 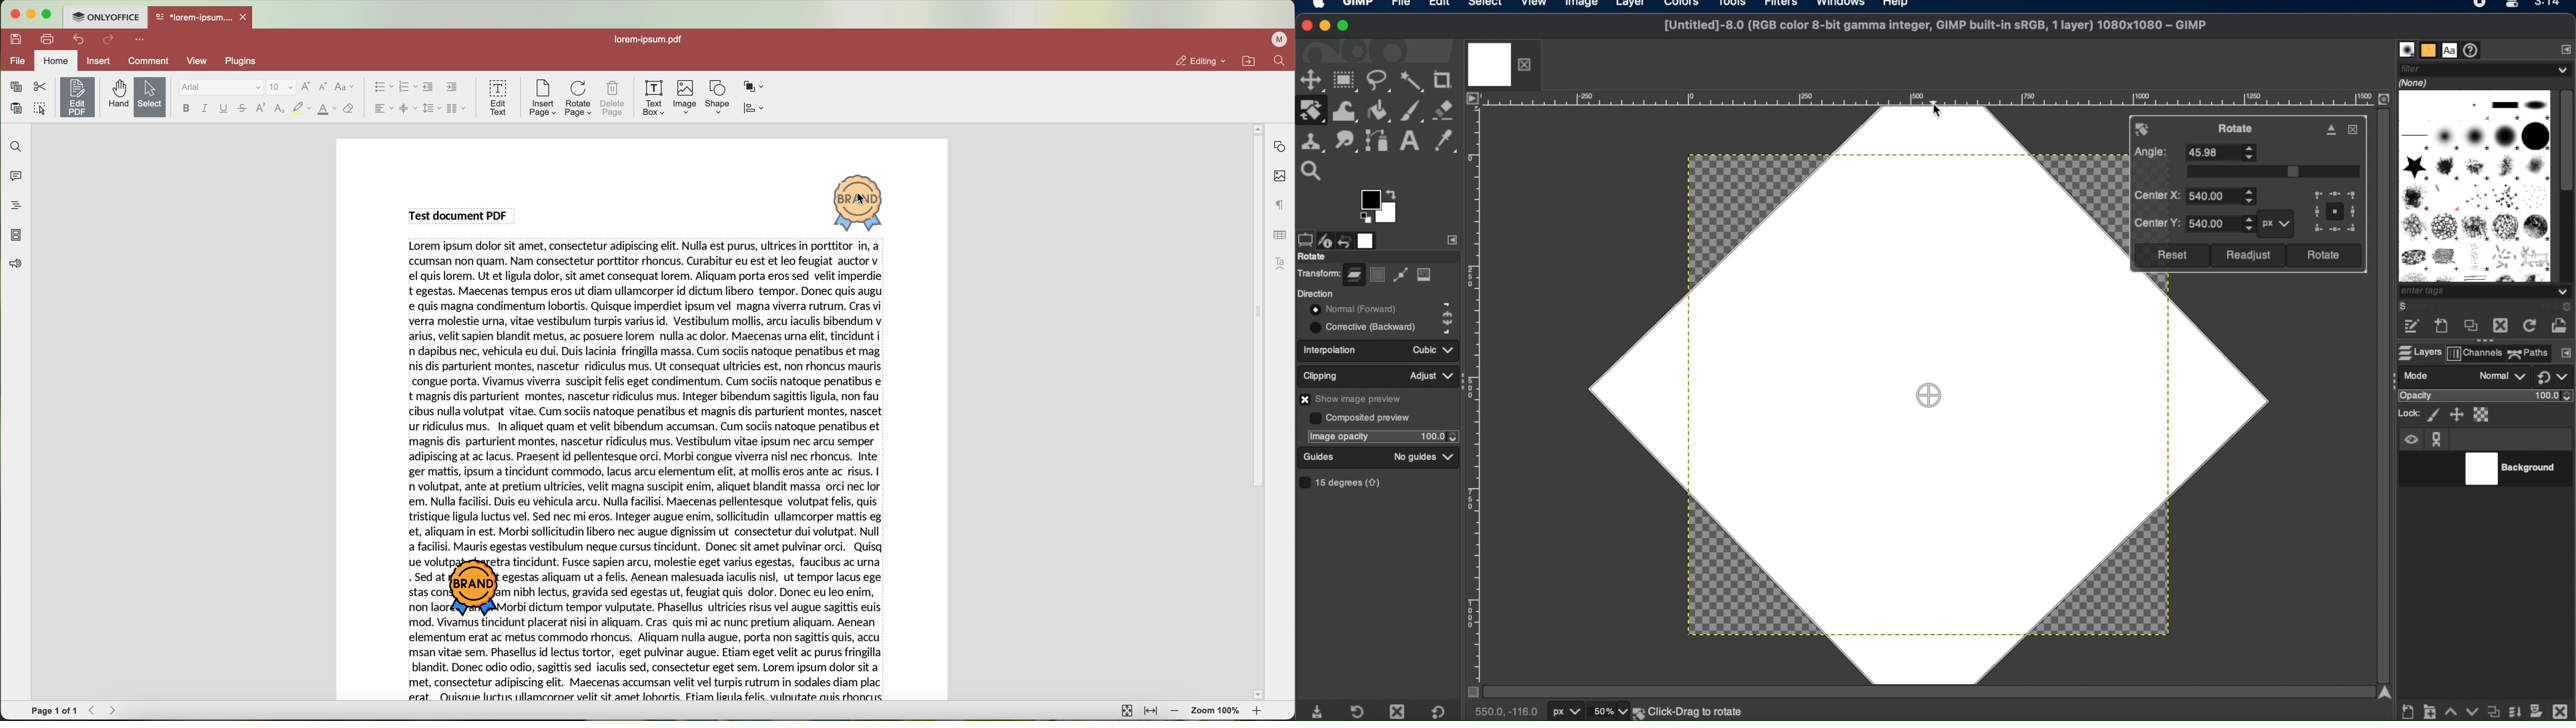 I want to click on fit to width, so click(x=1151, y=711).